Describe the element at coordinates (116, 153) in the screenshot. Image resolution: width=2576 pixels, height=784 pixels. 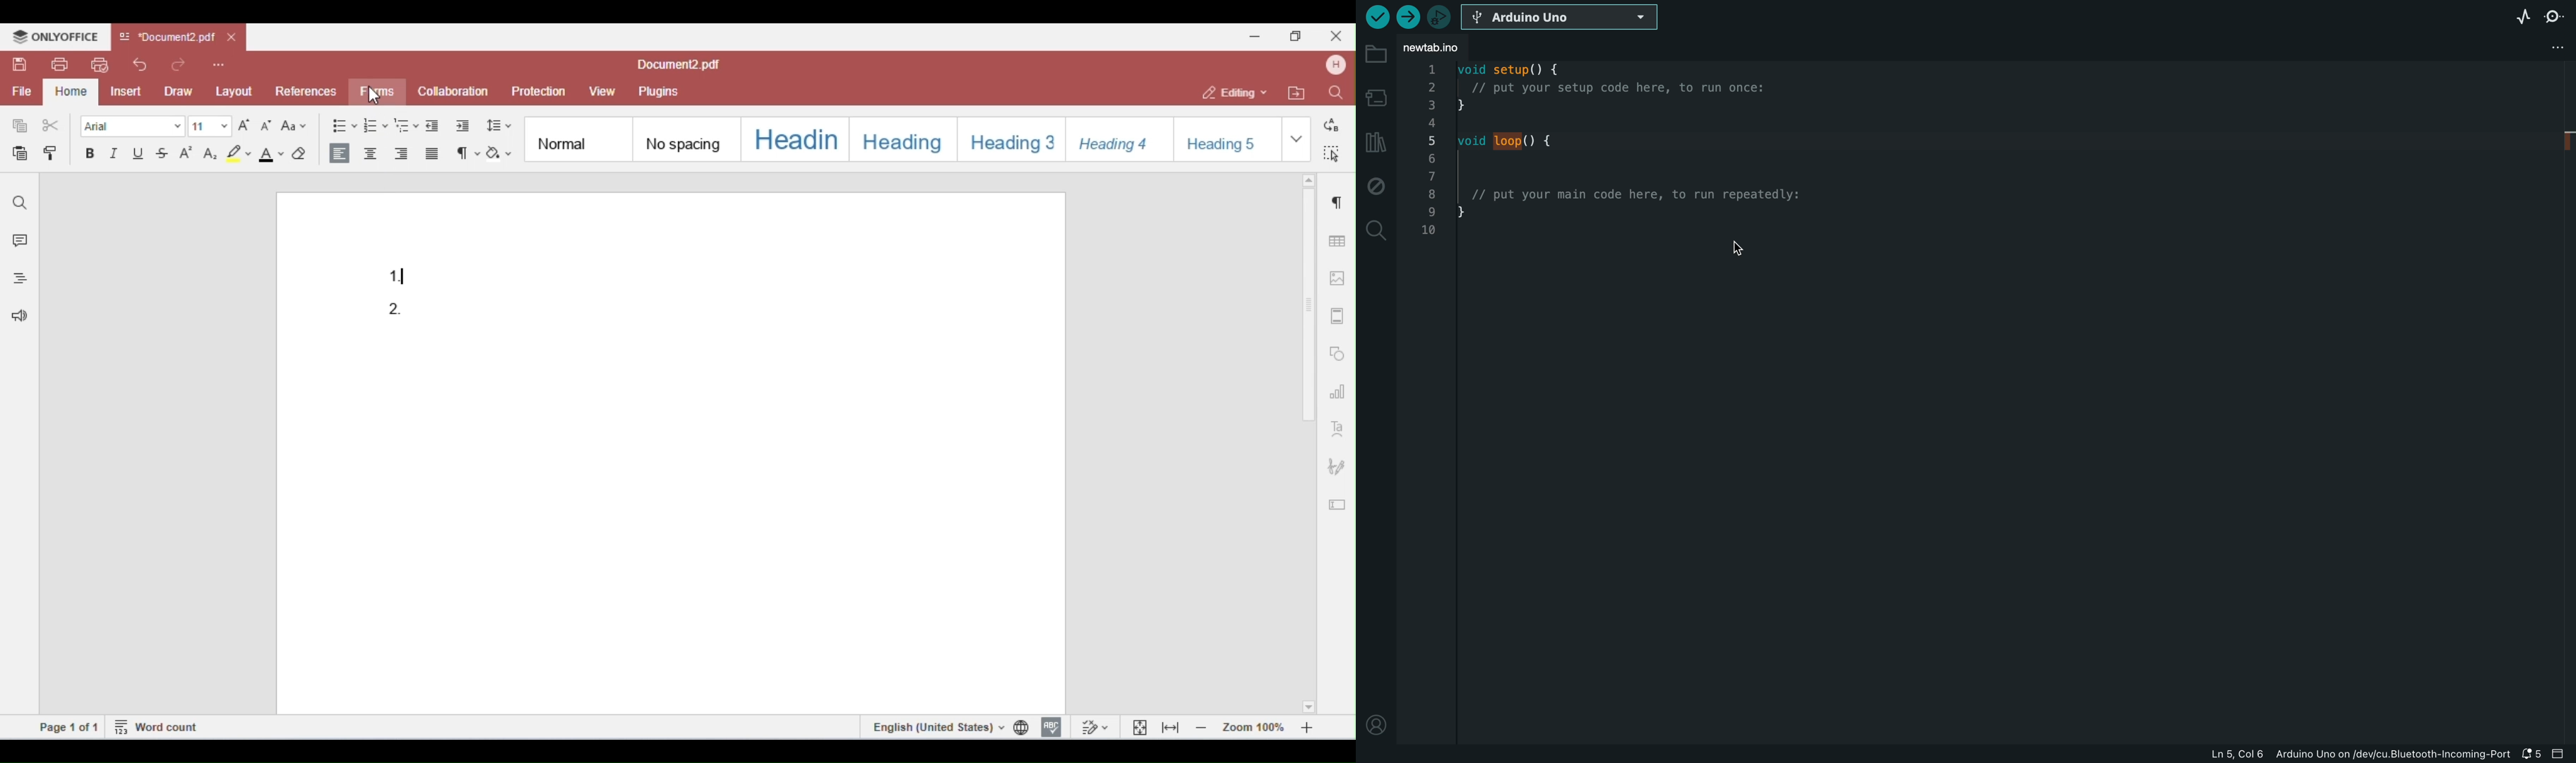
I see `italics` at that location.